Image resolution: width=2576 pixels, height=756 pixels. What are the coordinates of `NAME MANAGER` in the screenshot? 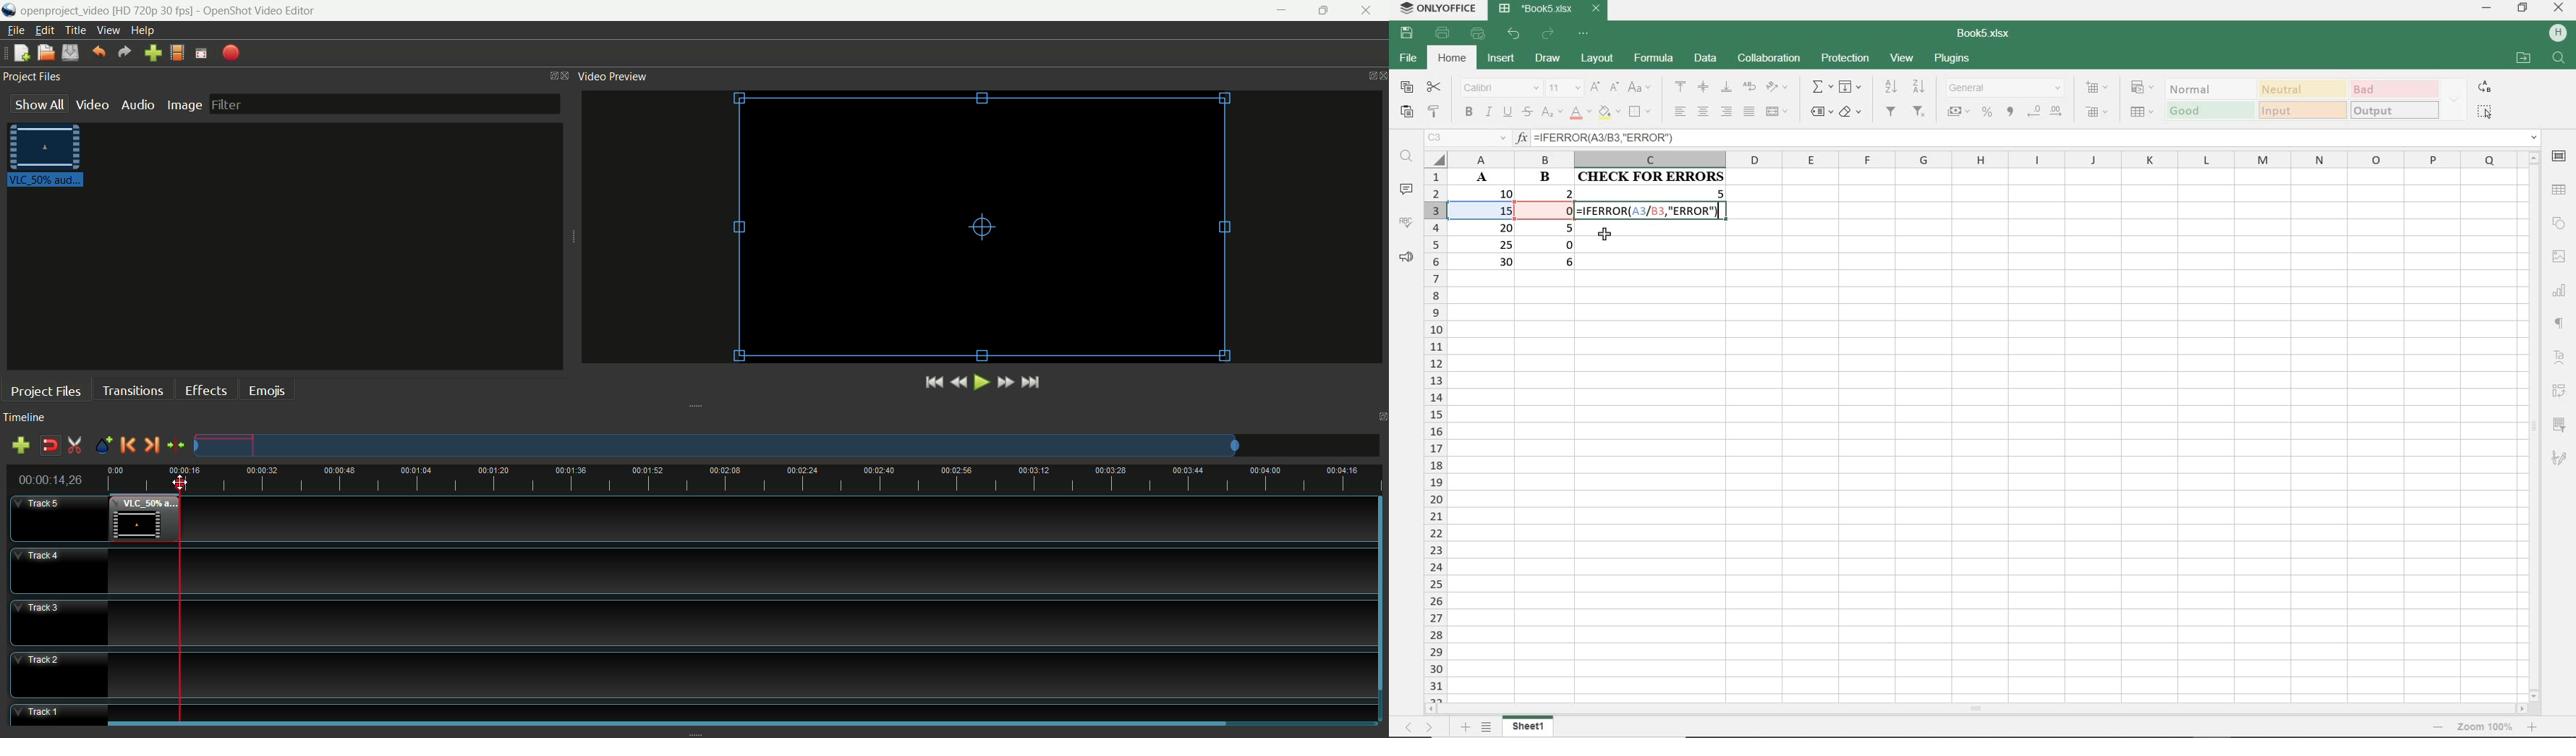 It's located at (1465, 139).